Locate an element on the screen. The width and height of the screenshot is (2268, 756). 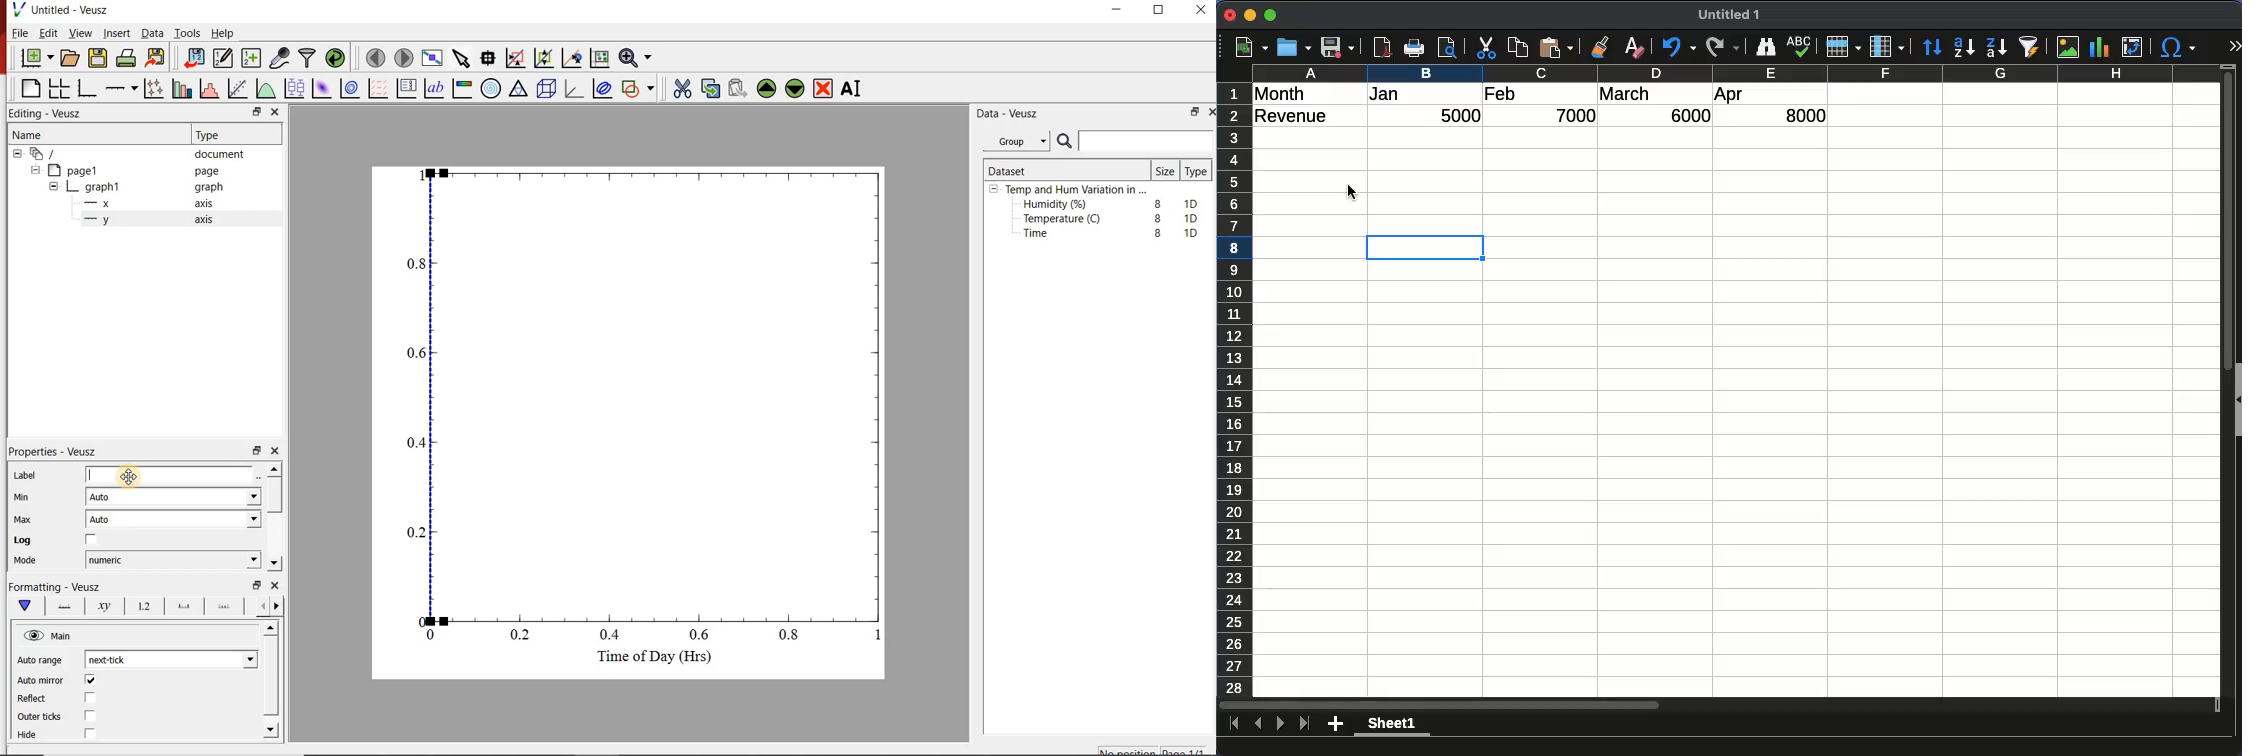
cut is located at coordinates (1486, 47).